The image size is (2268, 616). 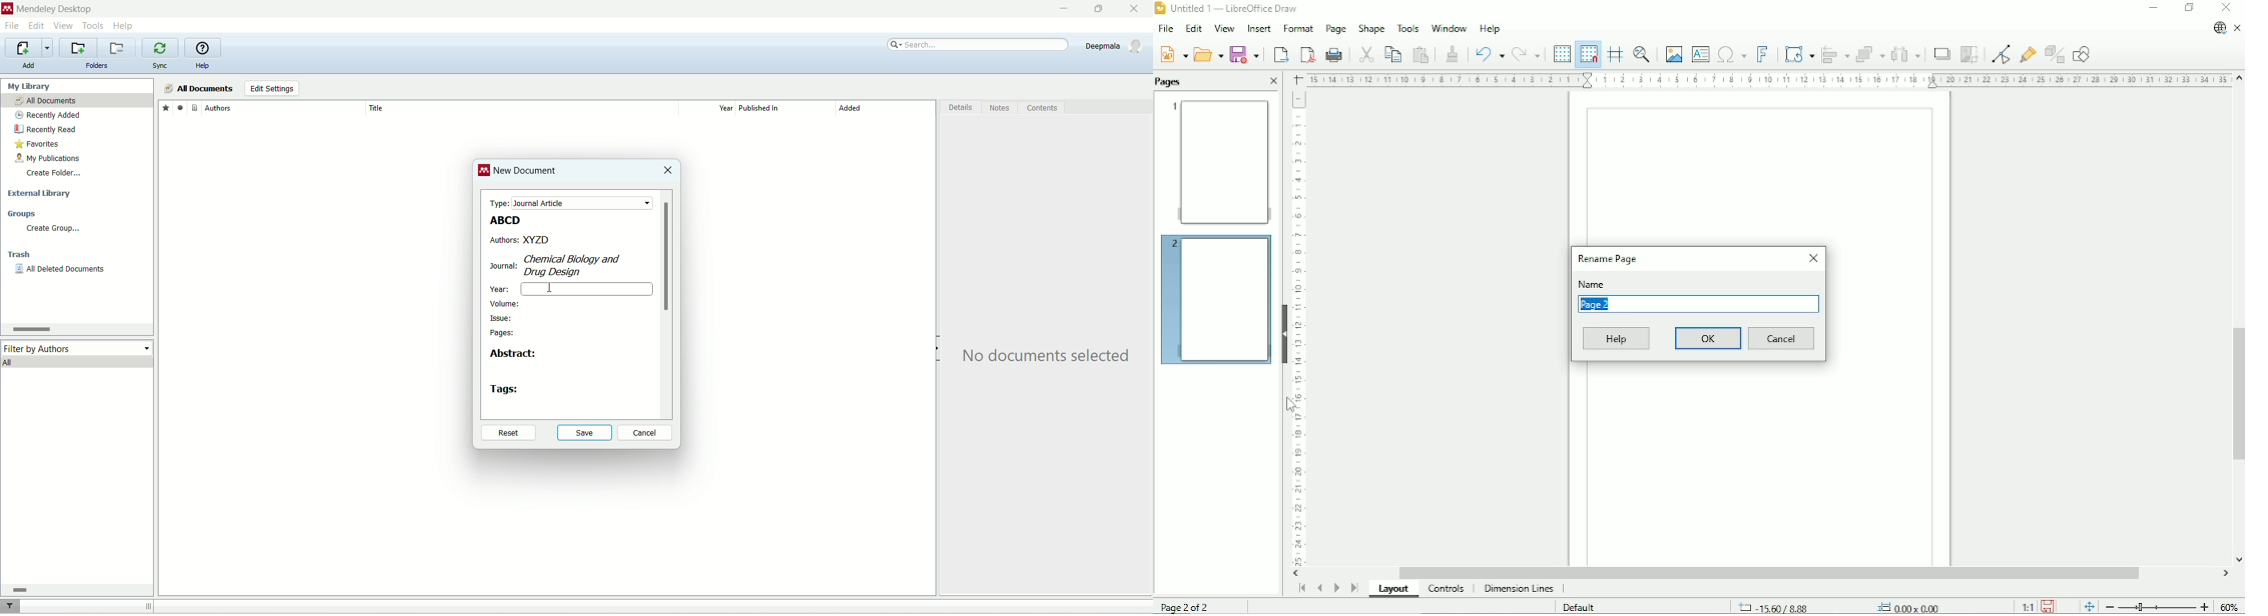 What do you see at coordinates (2157, 606) in the screenshot?
I see `Zoom out/in` at bounding box center [2157, 606].